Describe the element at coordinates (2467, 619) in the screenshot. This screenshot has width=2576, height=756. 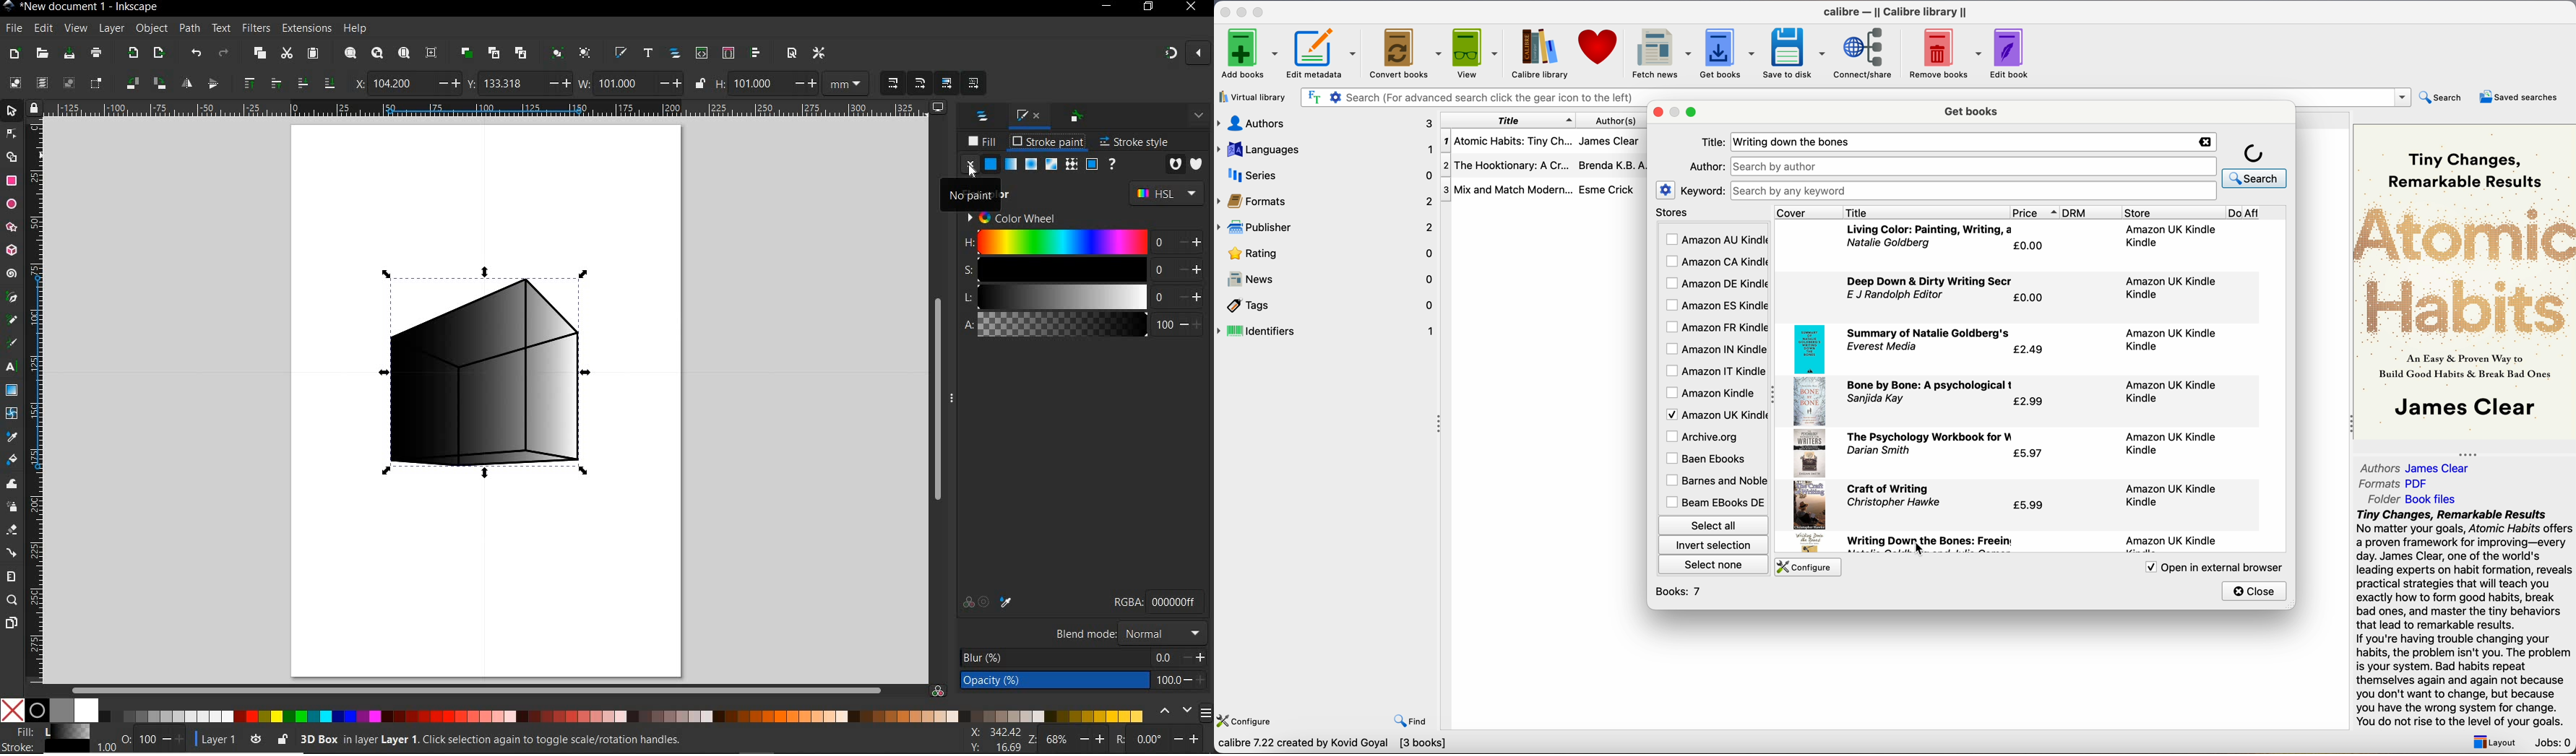
I see `synopsis` at that location.